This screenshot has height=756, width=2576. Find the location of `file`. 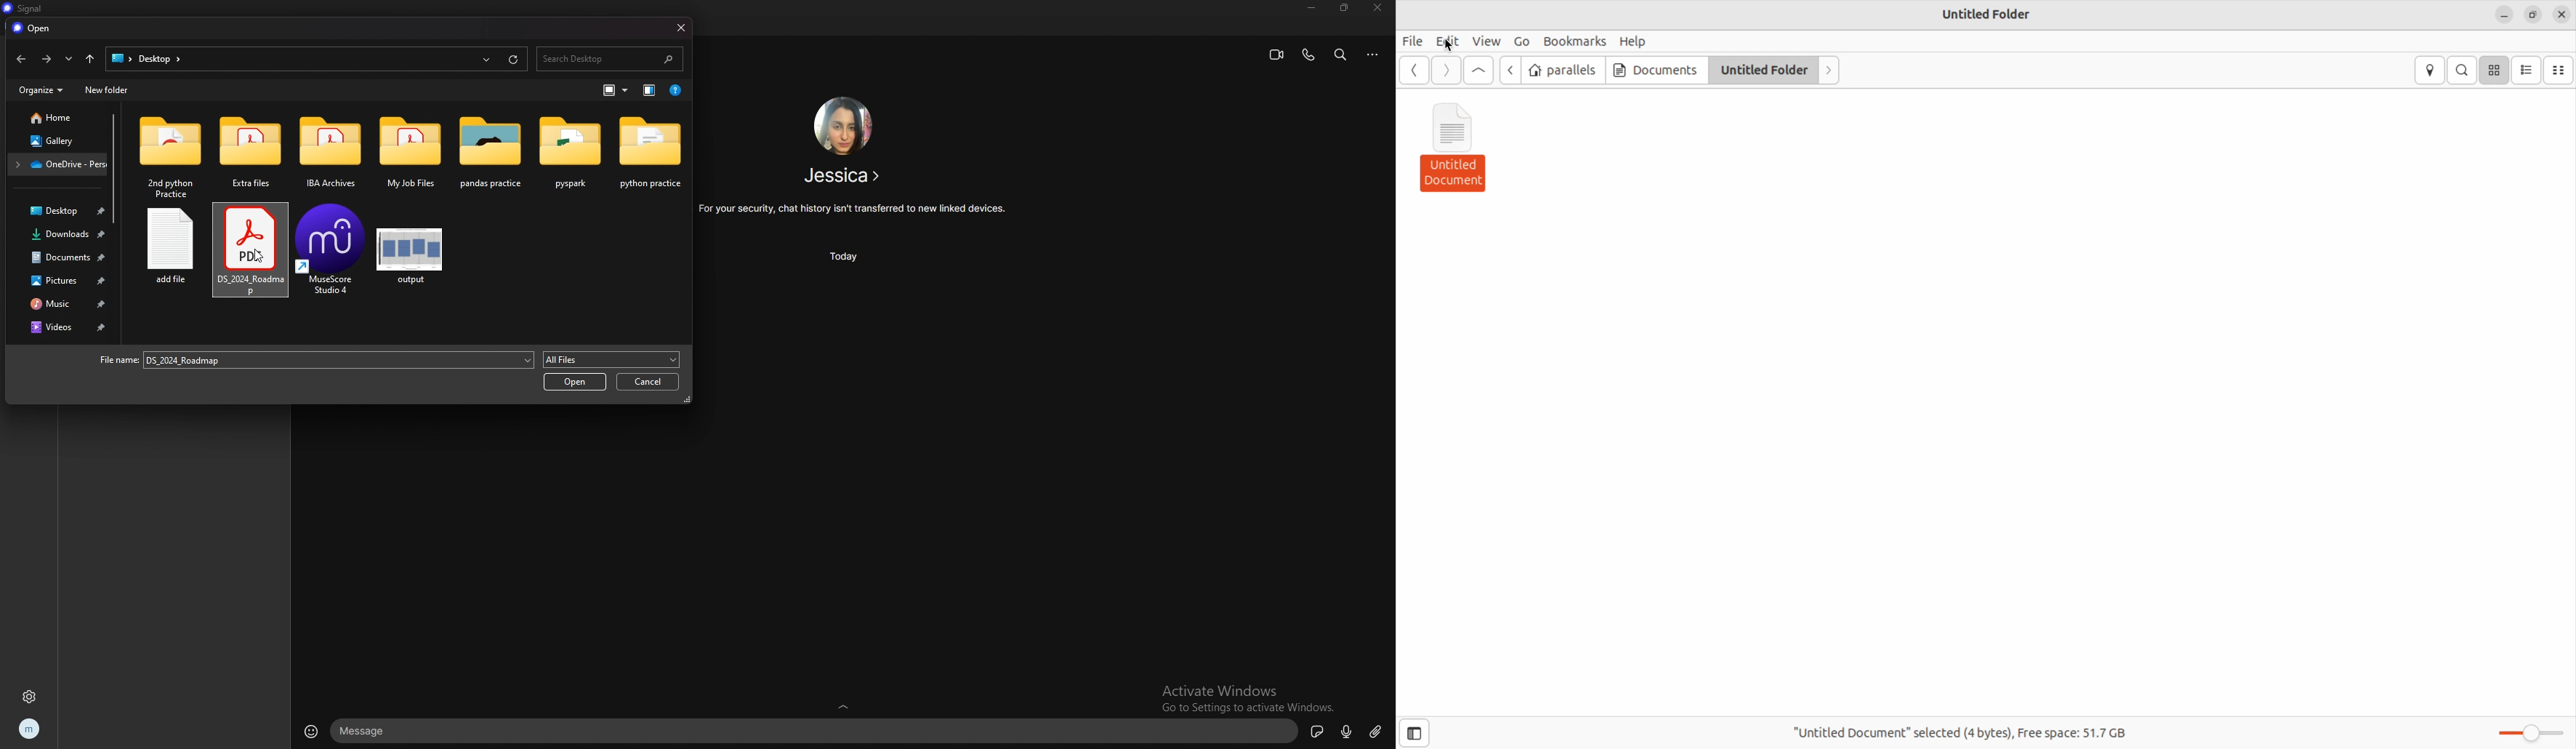

file is located at coordinates (411, 257).